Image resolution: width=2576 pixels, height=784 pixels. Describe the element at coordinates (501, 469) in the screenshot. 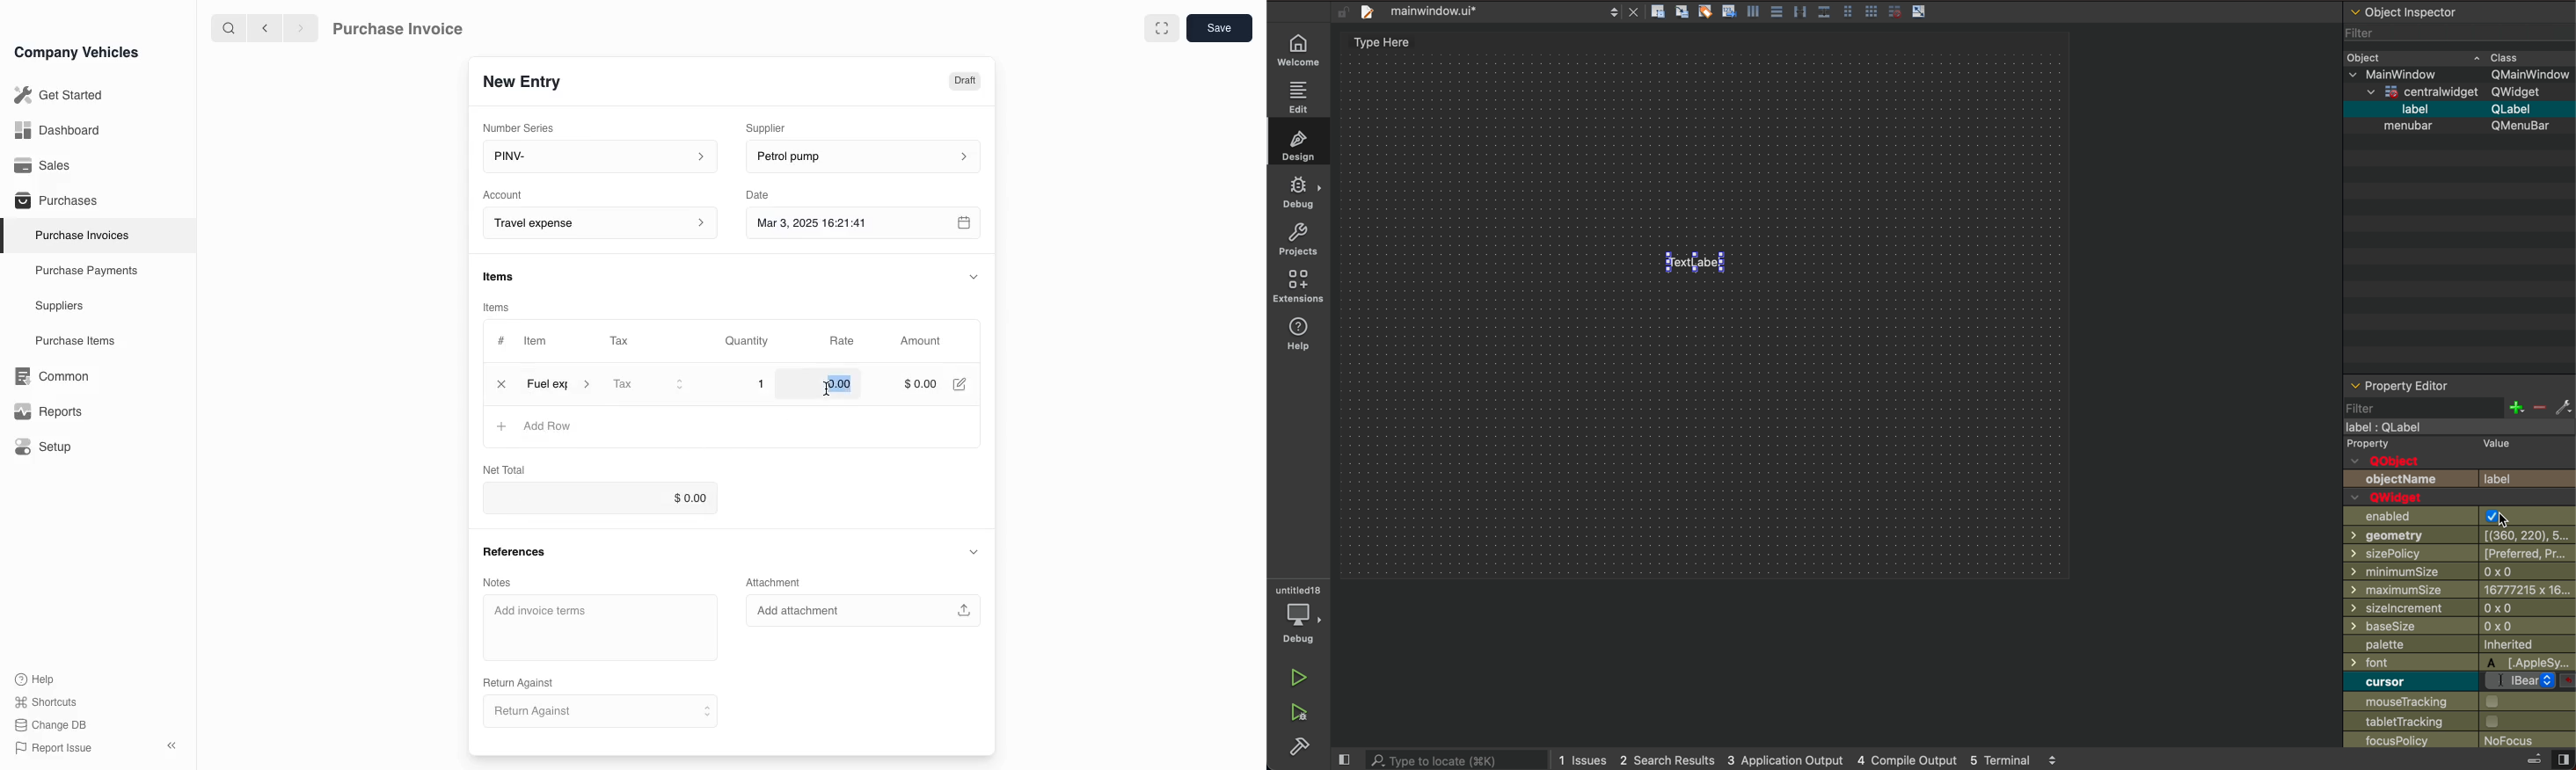

I see `Net Total` at that location.